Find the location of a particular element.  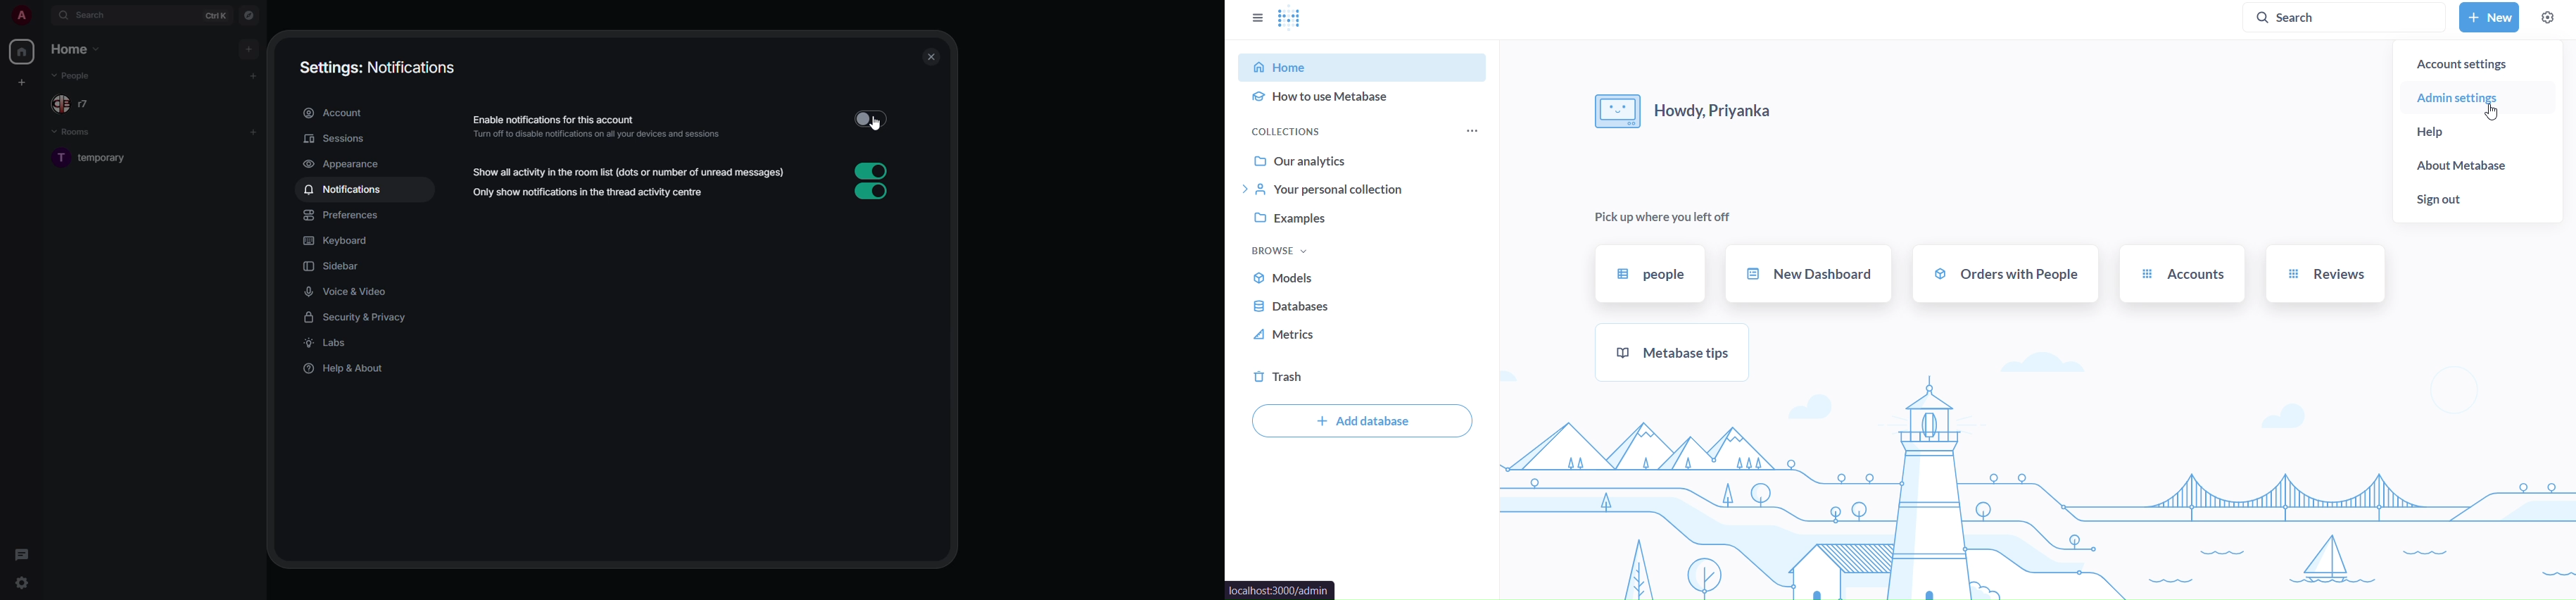

security & privacy is located at coordinates (361, 317).